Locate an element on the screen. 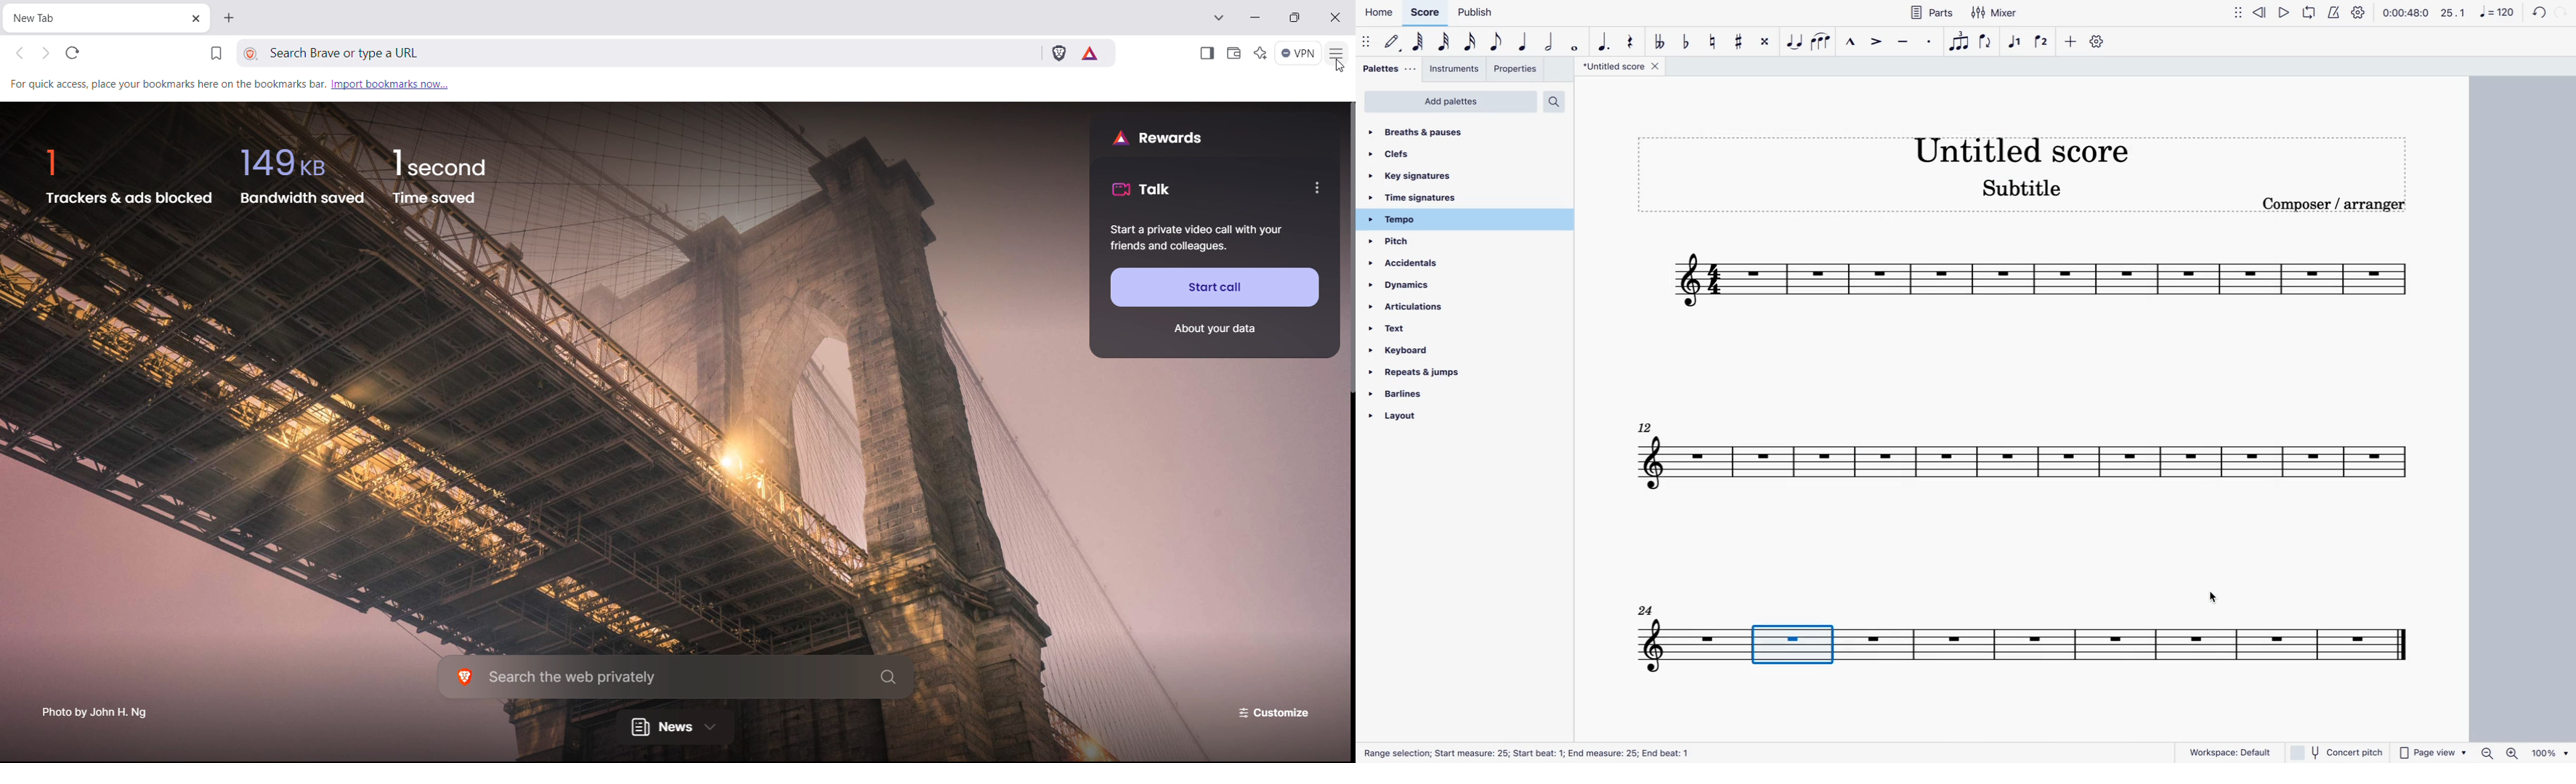 This screenshot has height=784, width=2576. toggle flat is located at coordinates (1685, 42).